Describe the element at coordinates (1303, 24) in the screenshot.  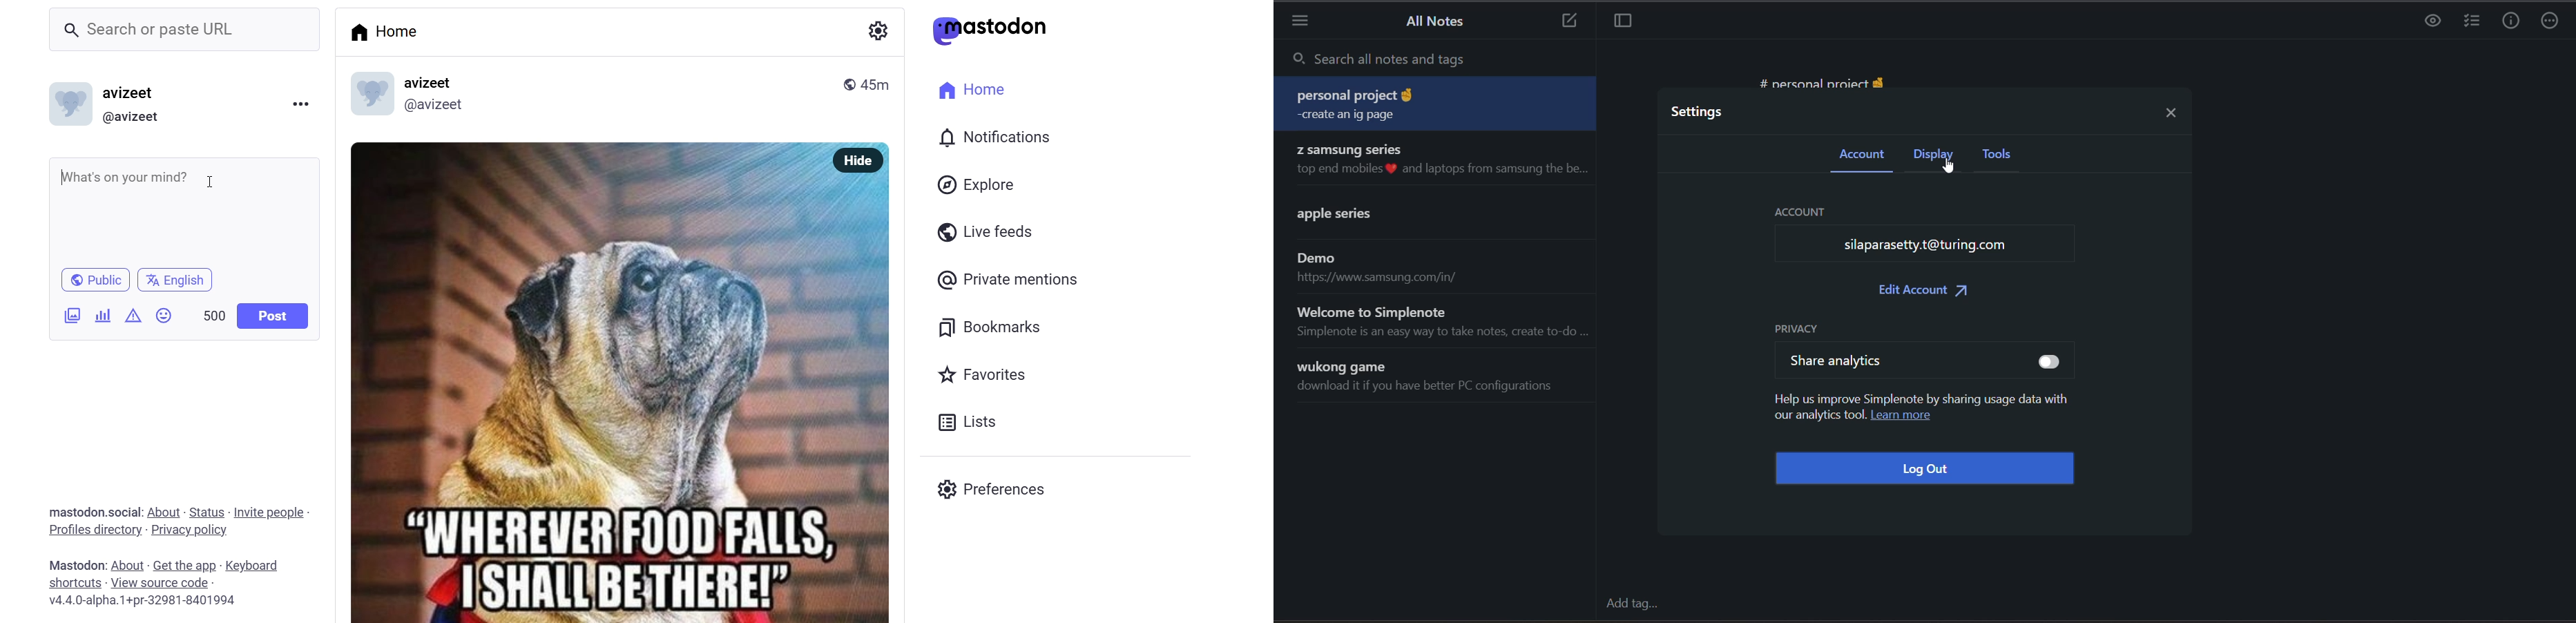
I see `menu` at that location.